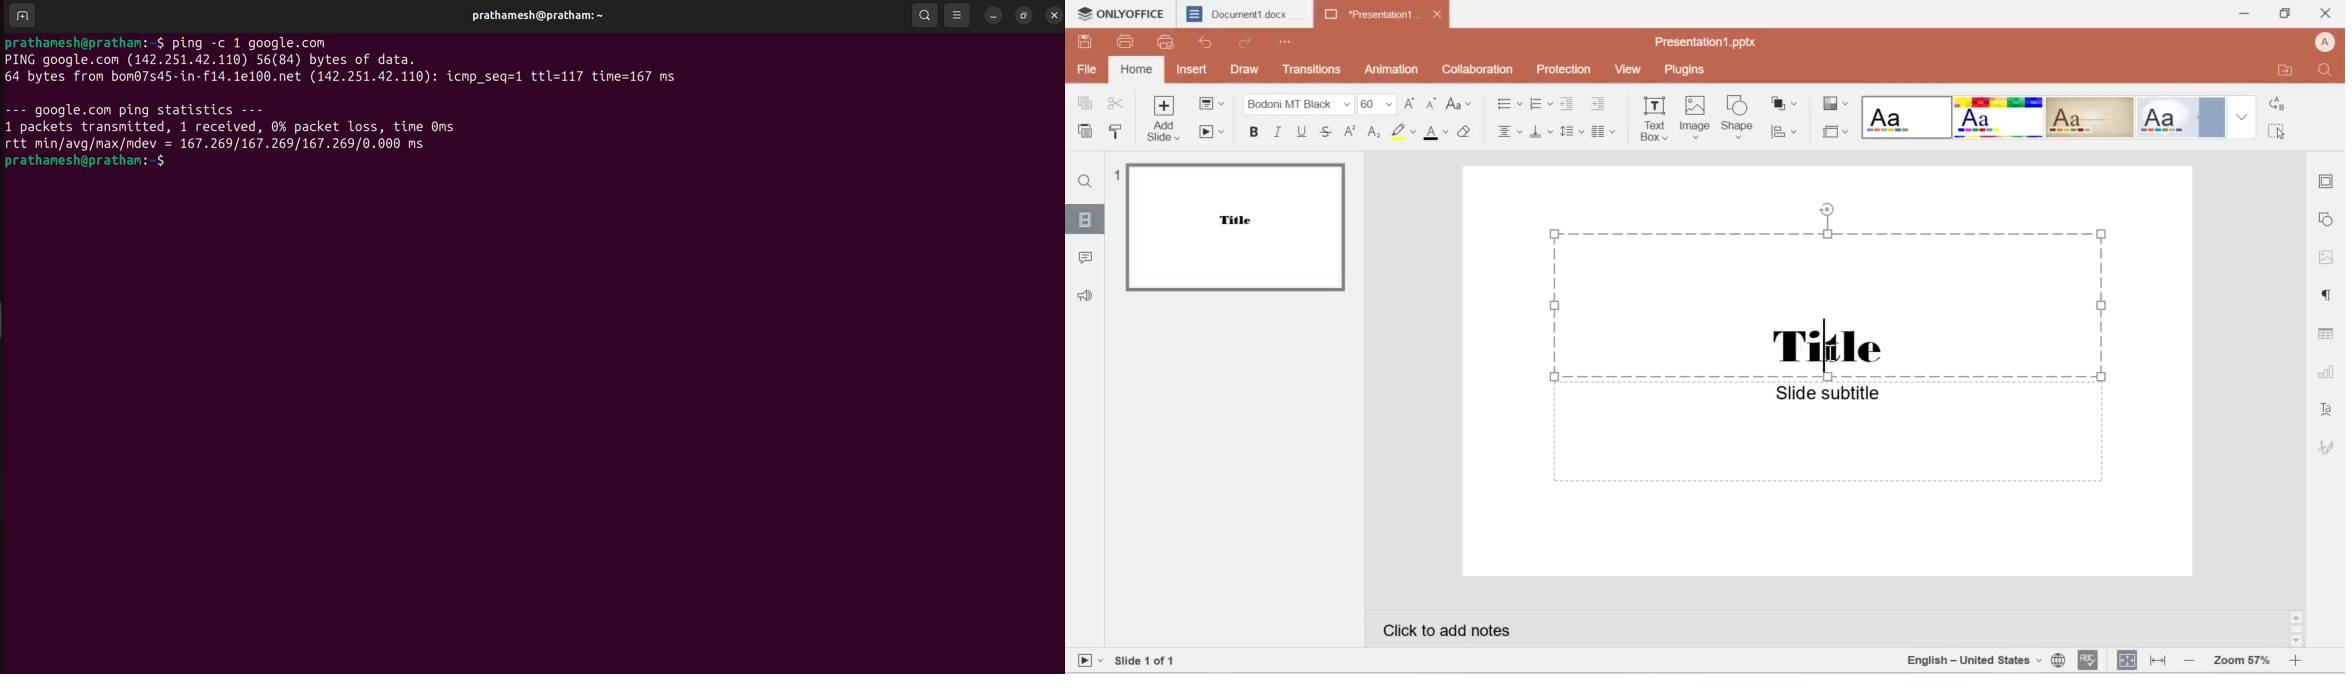 Image resolution: width=2352 pixels, height=700 pixels. What do you see at coordinates (462, 101) in the screenshot?
I see `PING google.com (142.251.42.118) 56(84) bytes of data. 64 bytes from bom07s45-in-f14.1e100.net (142.251.42.110): icmp_seq=1 ttl=117 time=167 คร google.com ping statistics 1 packets transmitted, 1 received, 0% packet loss, time Ons rtt min/avg/max/mdev = 167.269/167.269/167.269/0.000 ms` at bounding box center [462, 101].